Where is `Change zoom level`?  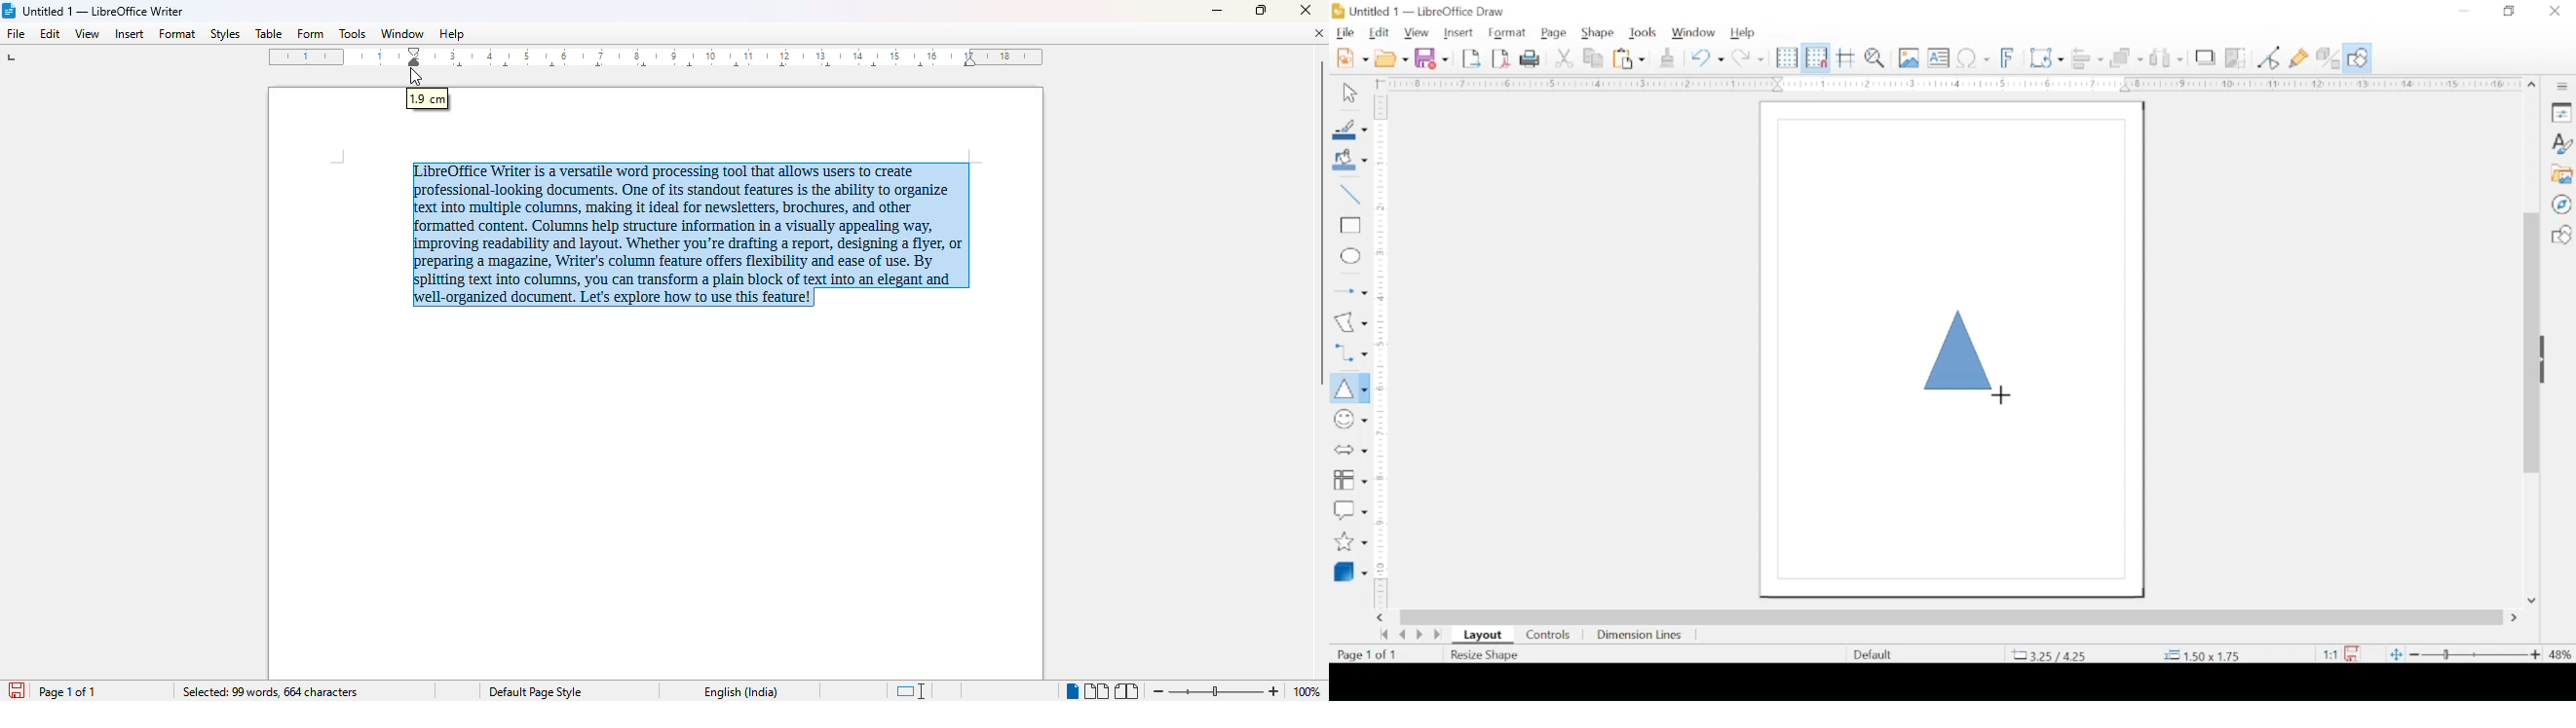
Change zoom level is located at coordinates (1216, 688).